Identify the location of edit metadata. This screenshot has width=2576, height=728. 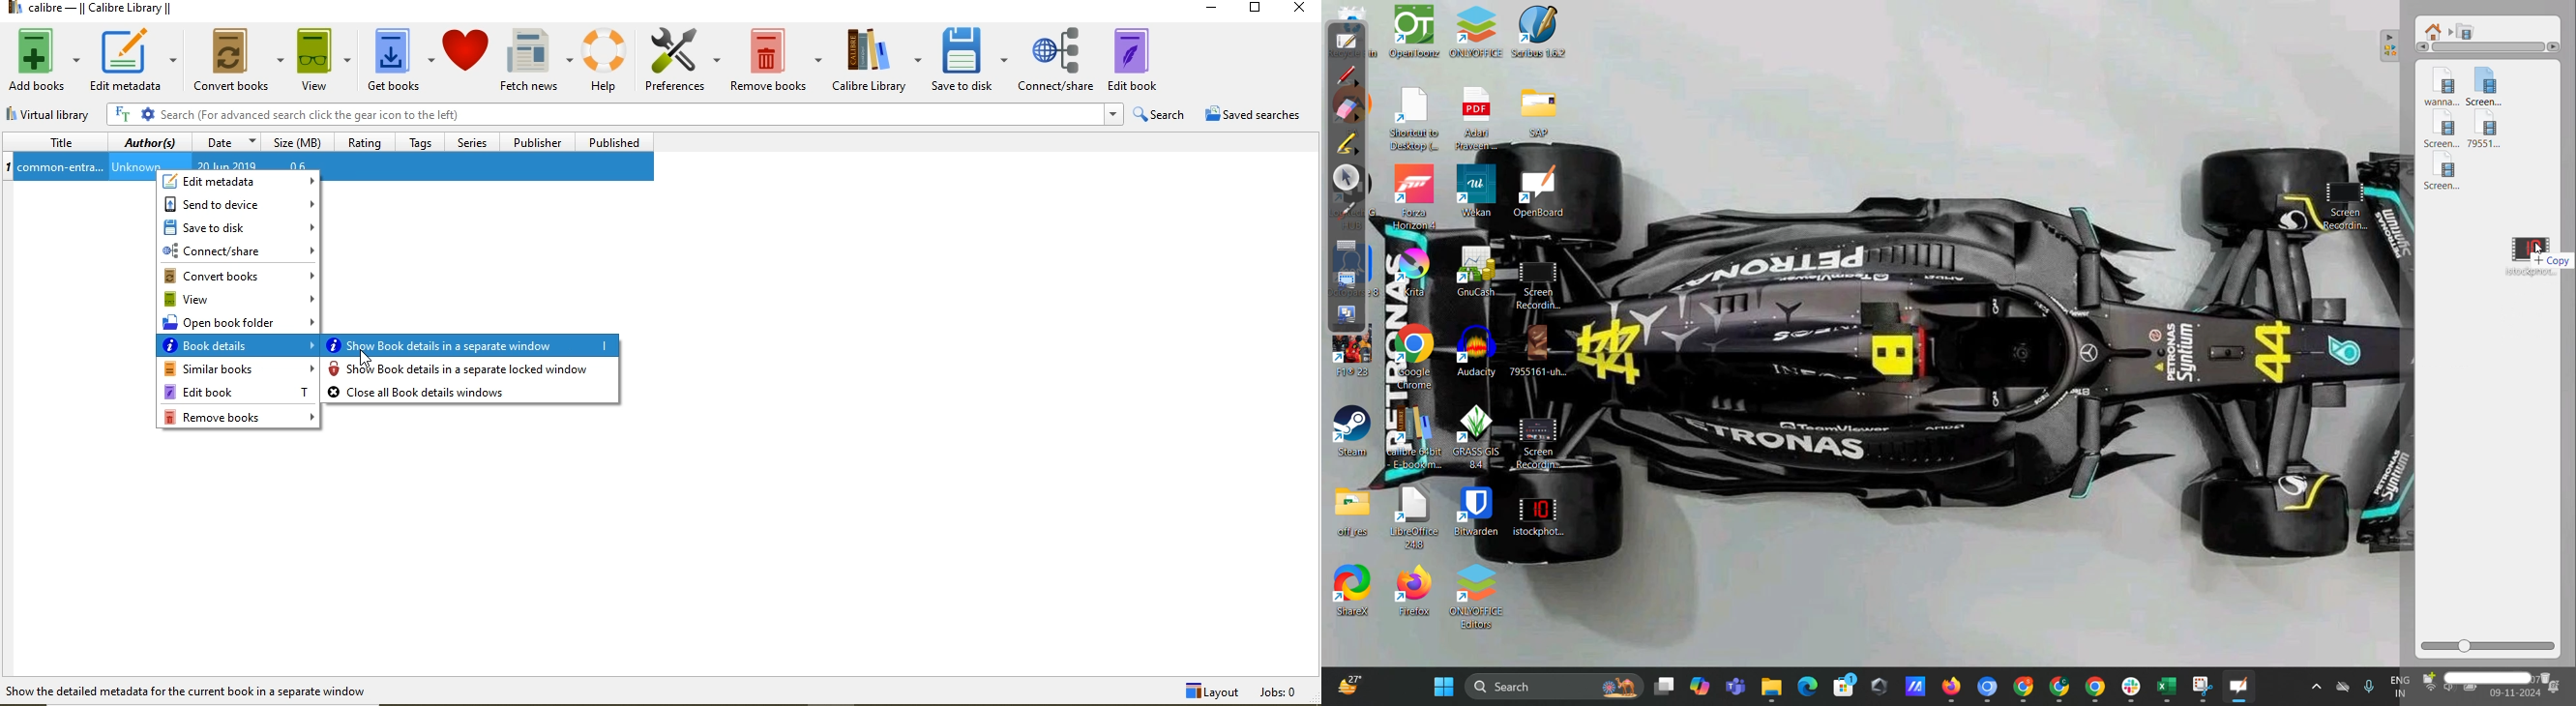
(241, 182).